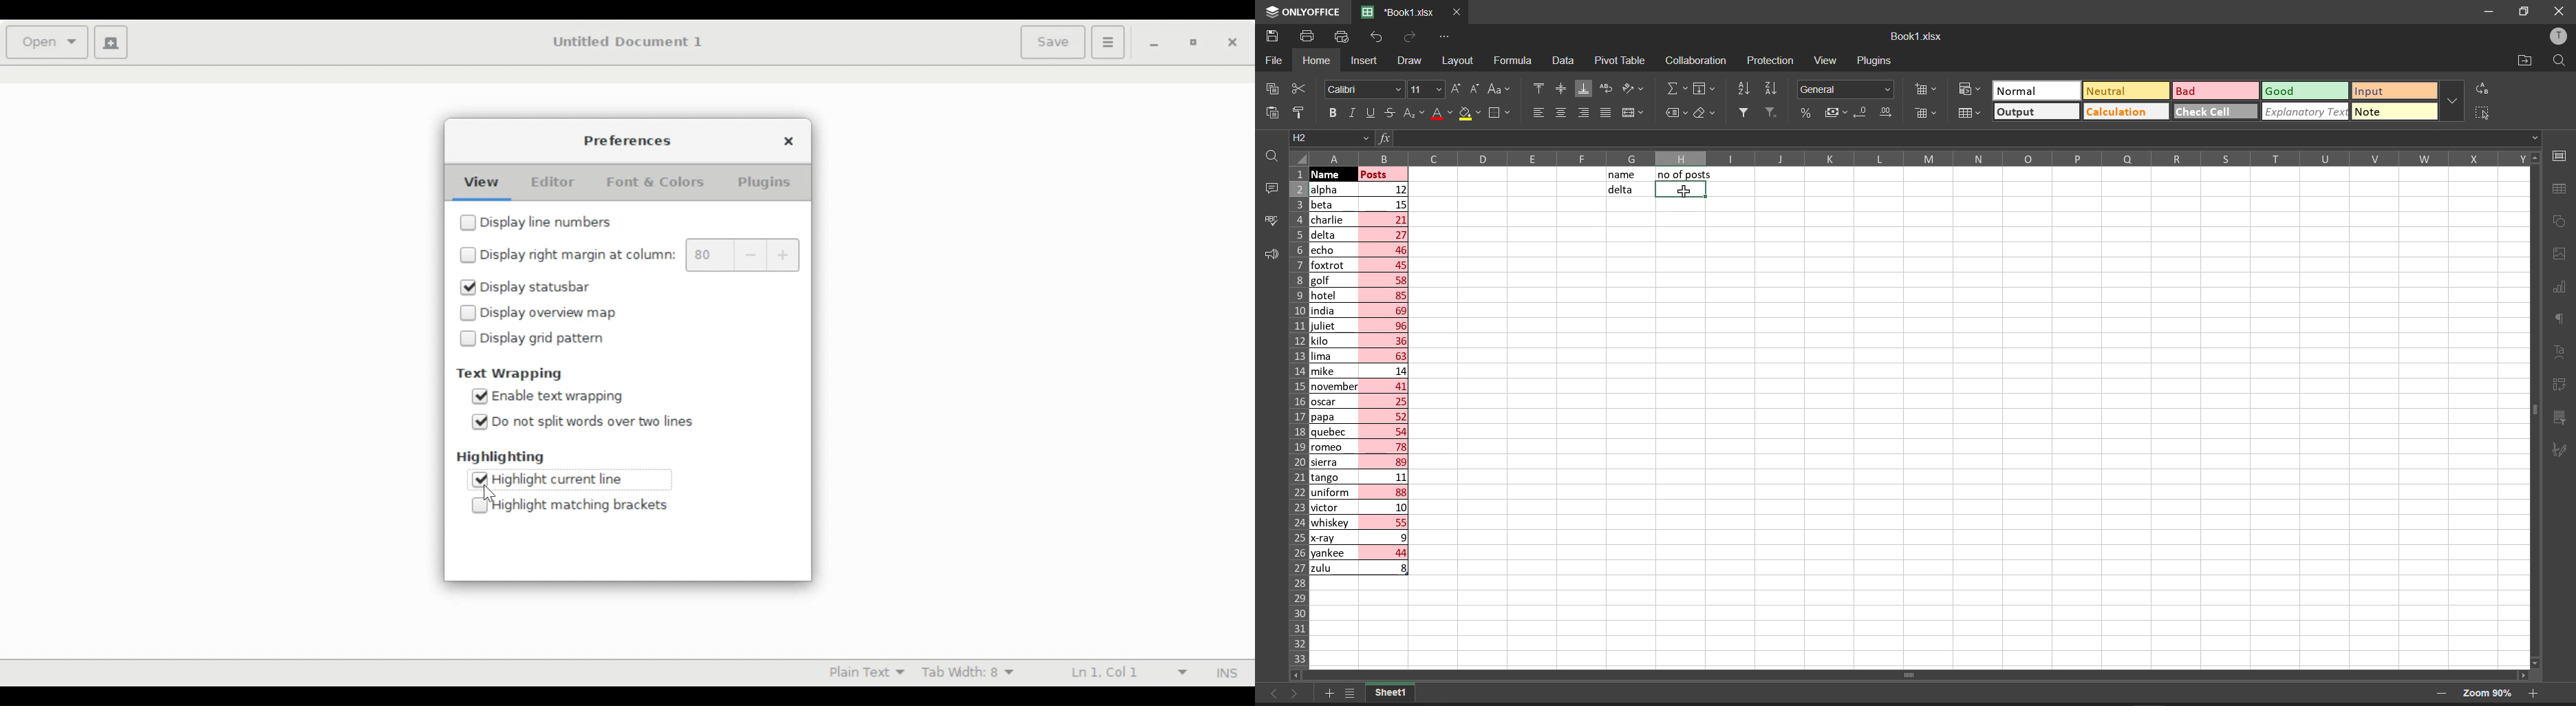 The image size is (2576, 728). What do you see at coordinates (2563, 351) in the screenshot?
I see `text settings` at bounding box center [2563, 351].